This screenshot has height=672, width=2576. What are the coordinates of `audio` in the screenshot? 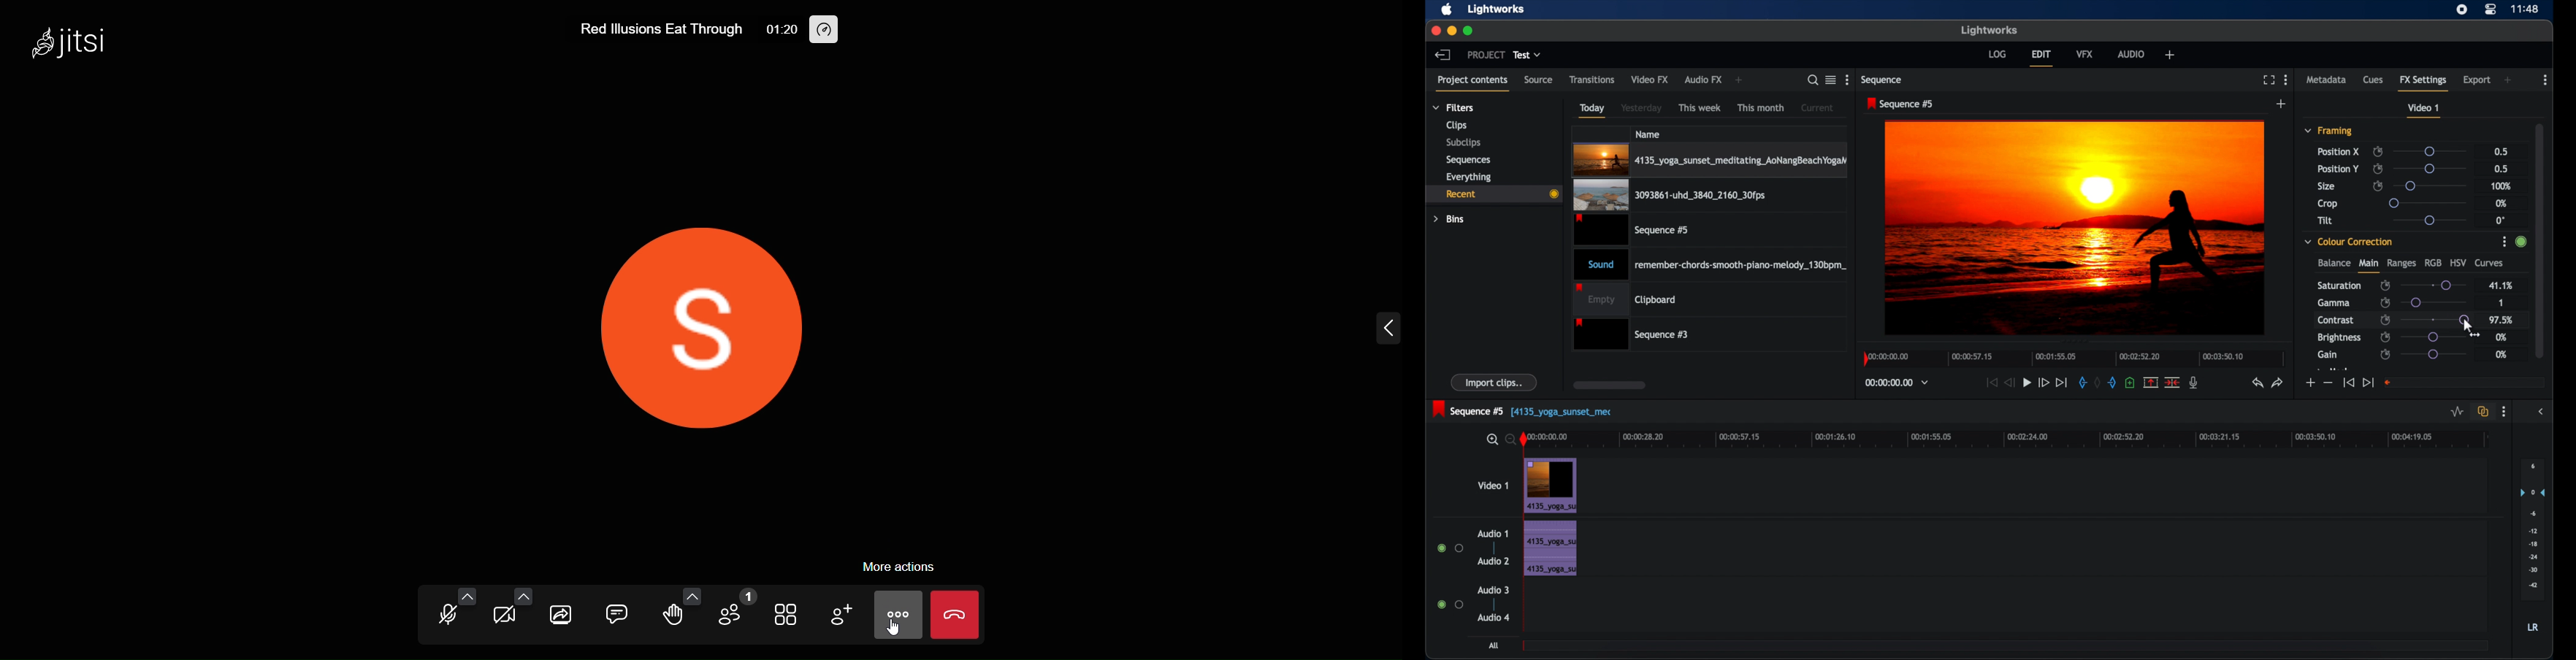 It's located at (2132, 54).